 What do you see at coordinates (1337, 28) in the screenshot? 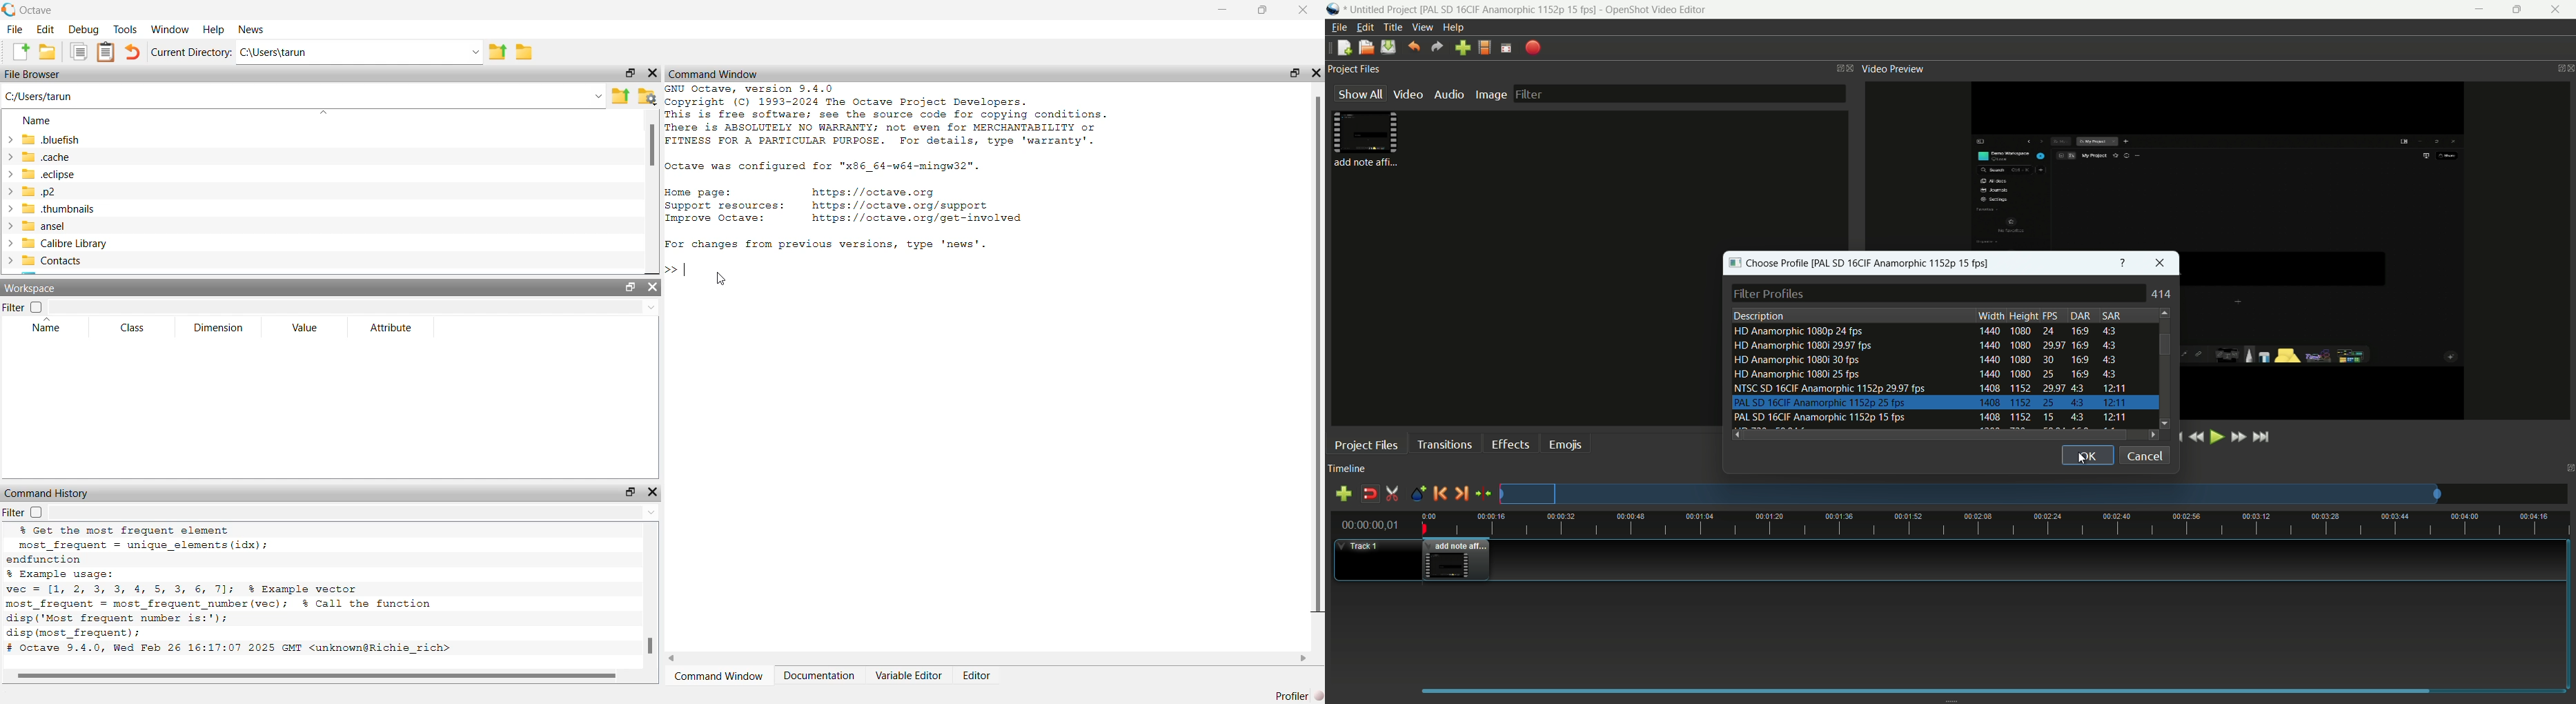
I see `file menu` at bounding box center [1337, 28].